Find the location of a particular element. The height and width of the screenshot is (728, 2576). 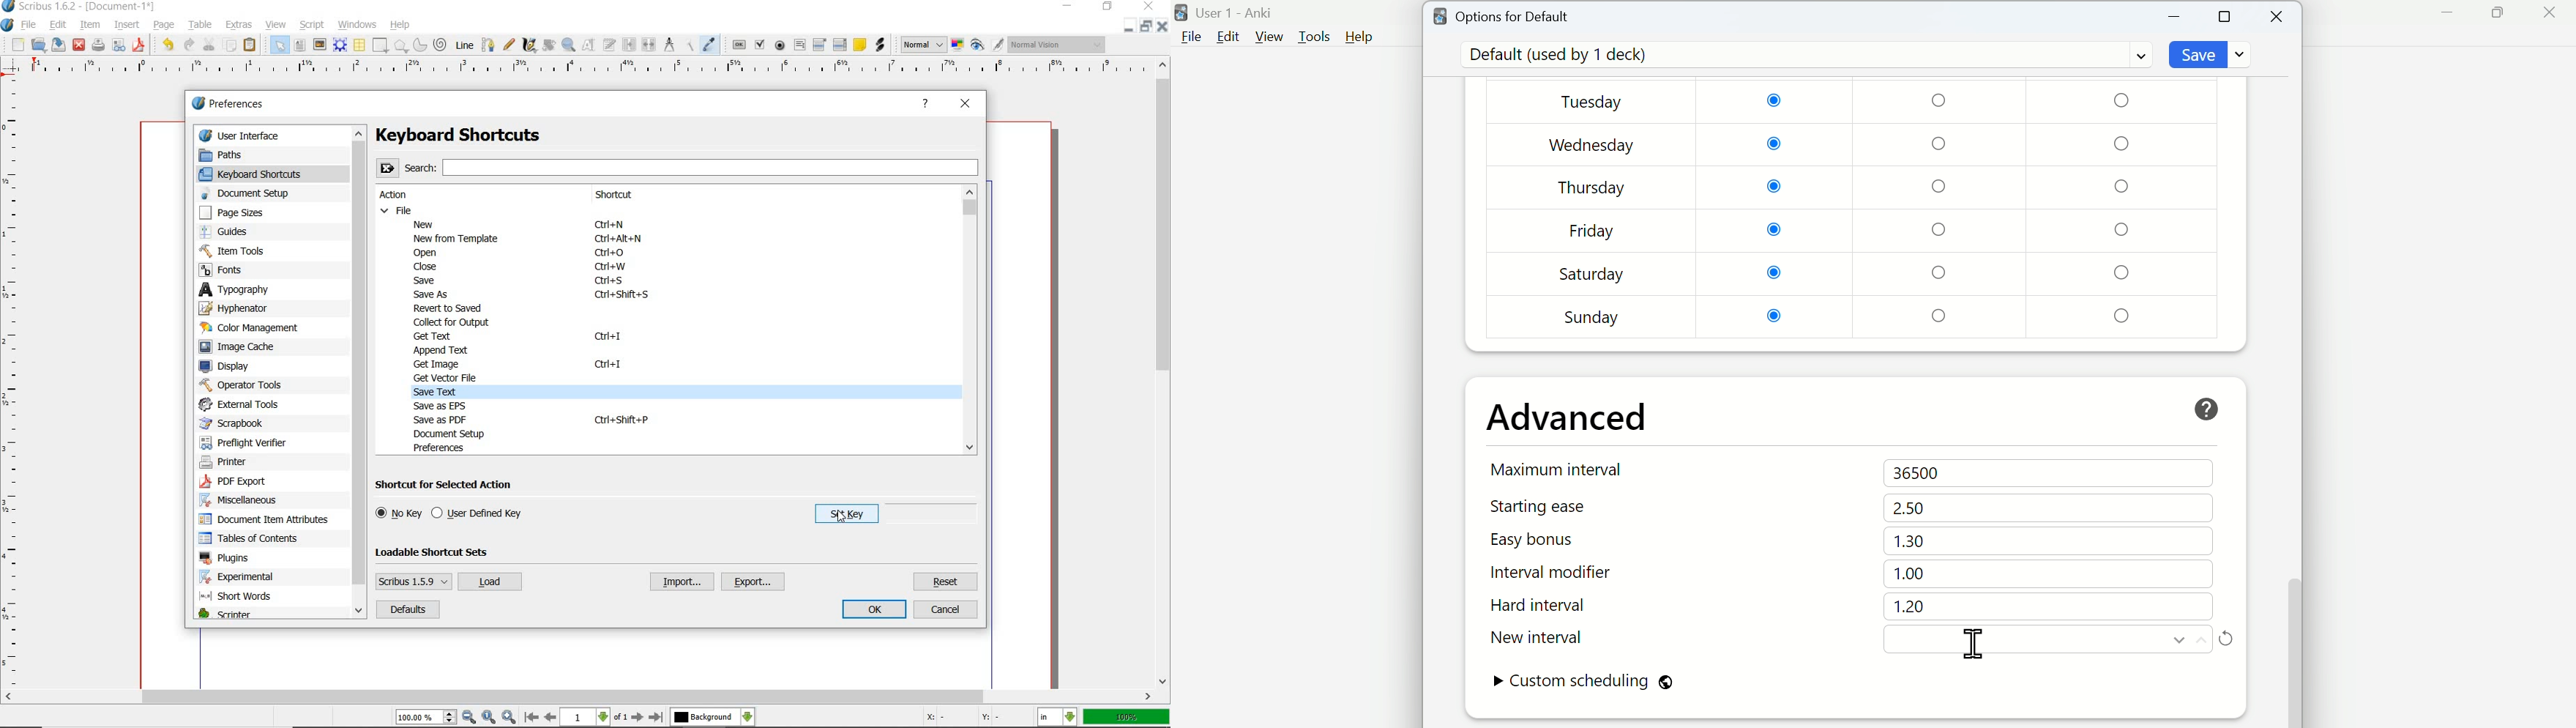

freehand line is located at coordinates (509, 45).